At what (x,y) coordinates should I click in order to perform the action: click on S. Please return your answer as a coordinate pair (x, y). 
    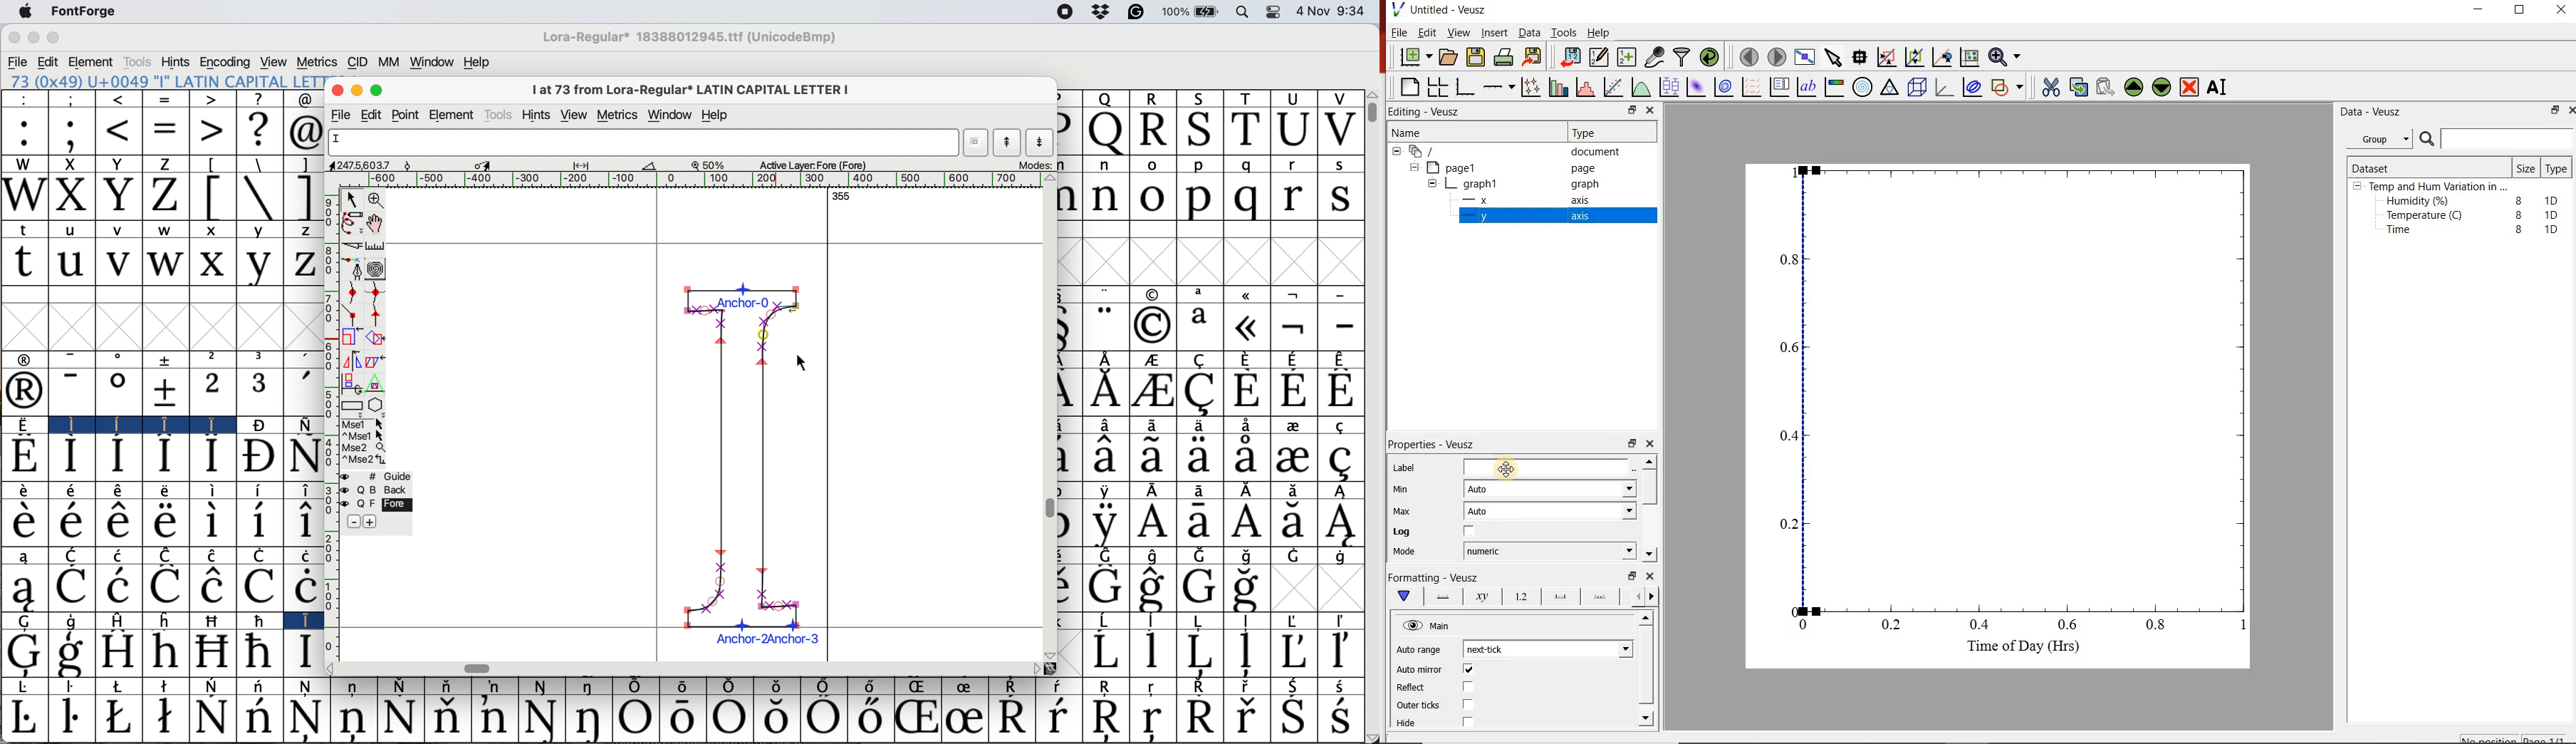
    Looking at the image, I should click on (1202, 130).